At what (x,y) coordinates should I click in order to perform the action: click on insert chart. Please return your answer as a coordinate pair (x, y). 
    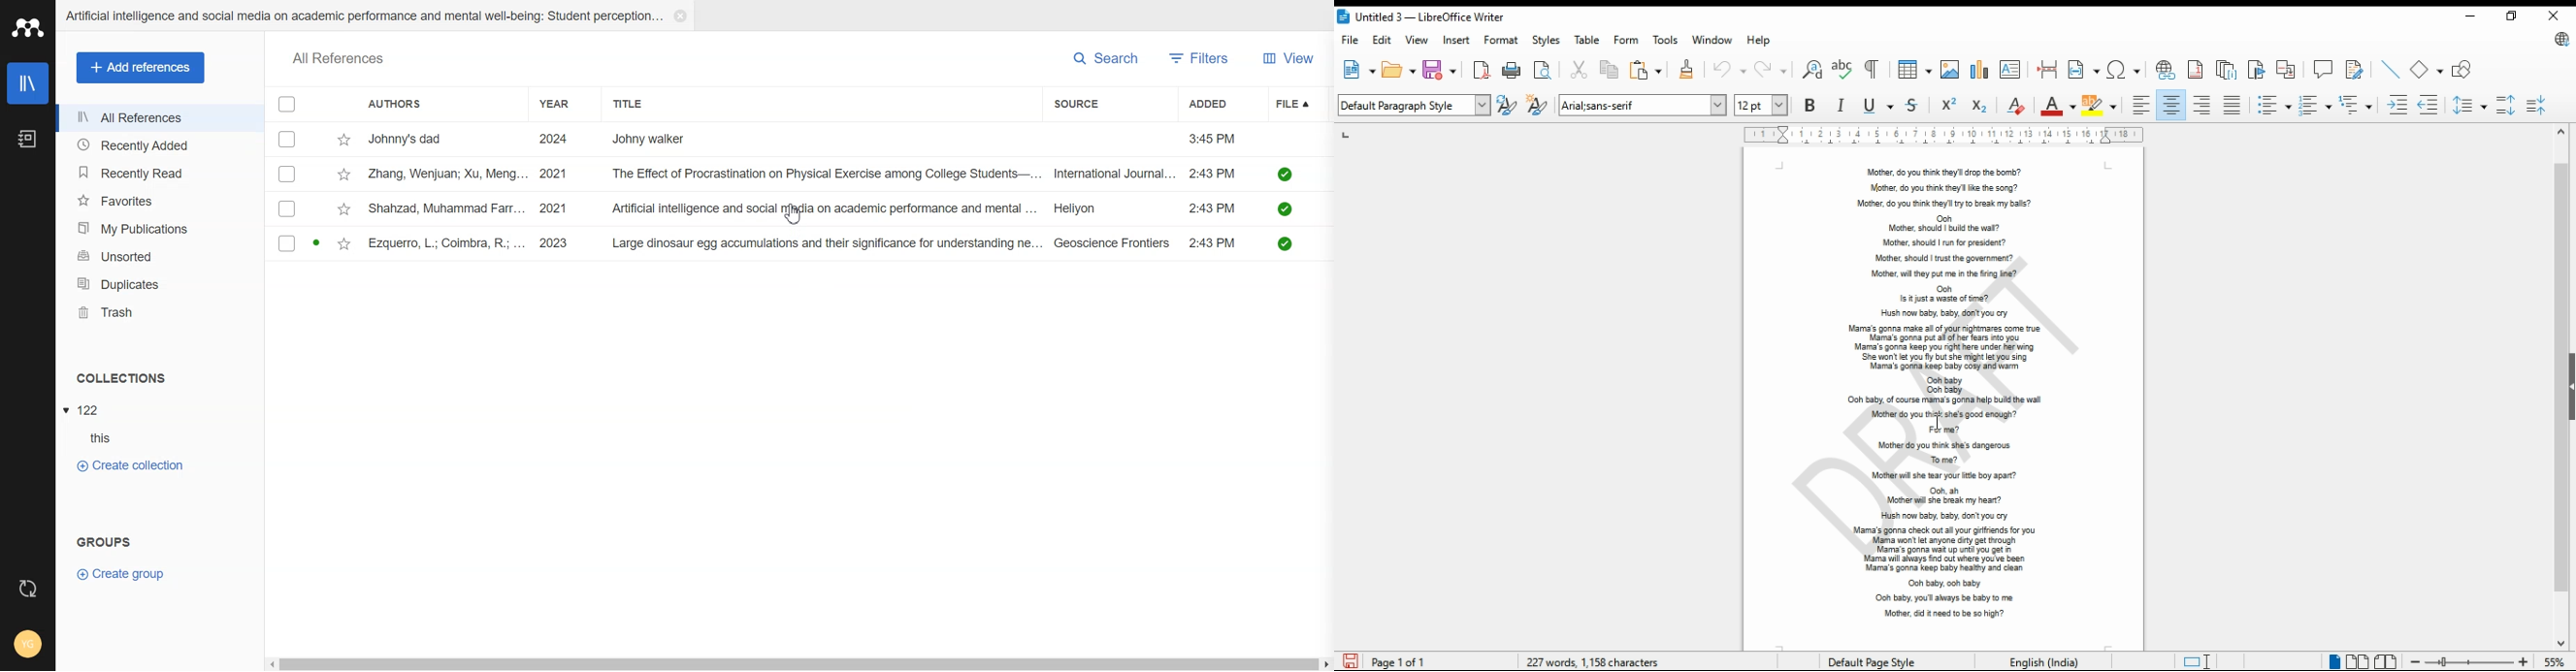
    Looking at the image, I should click on (1981, 70).